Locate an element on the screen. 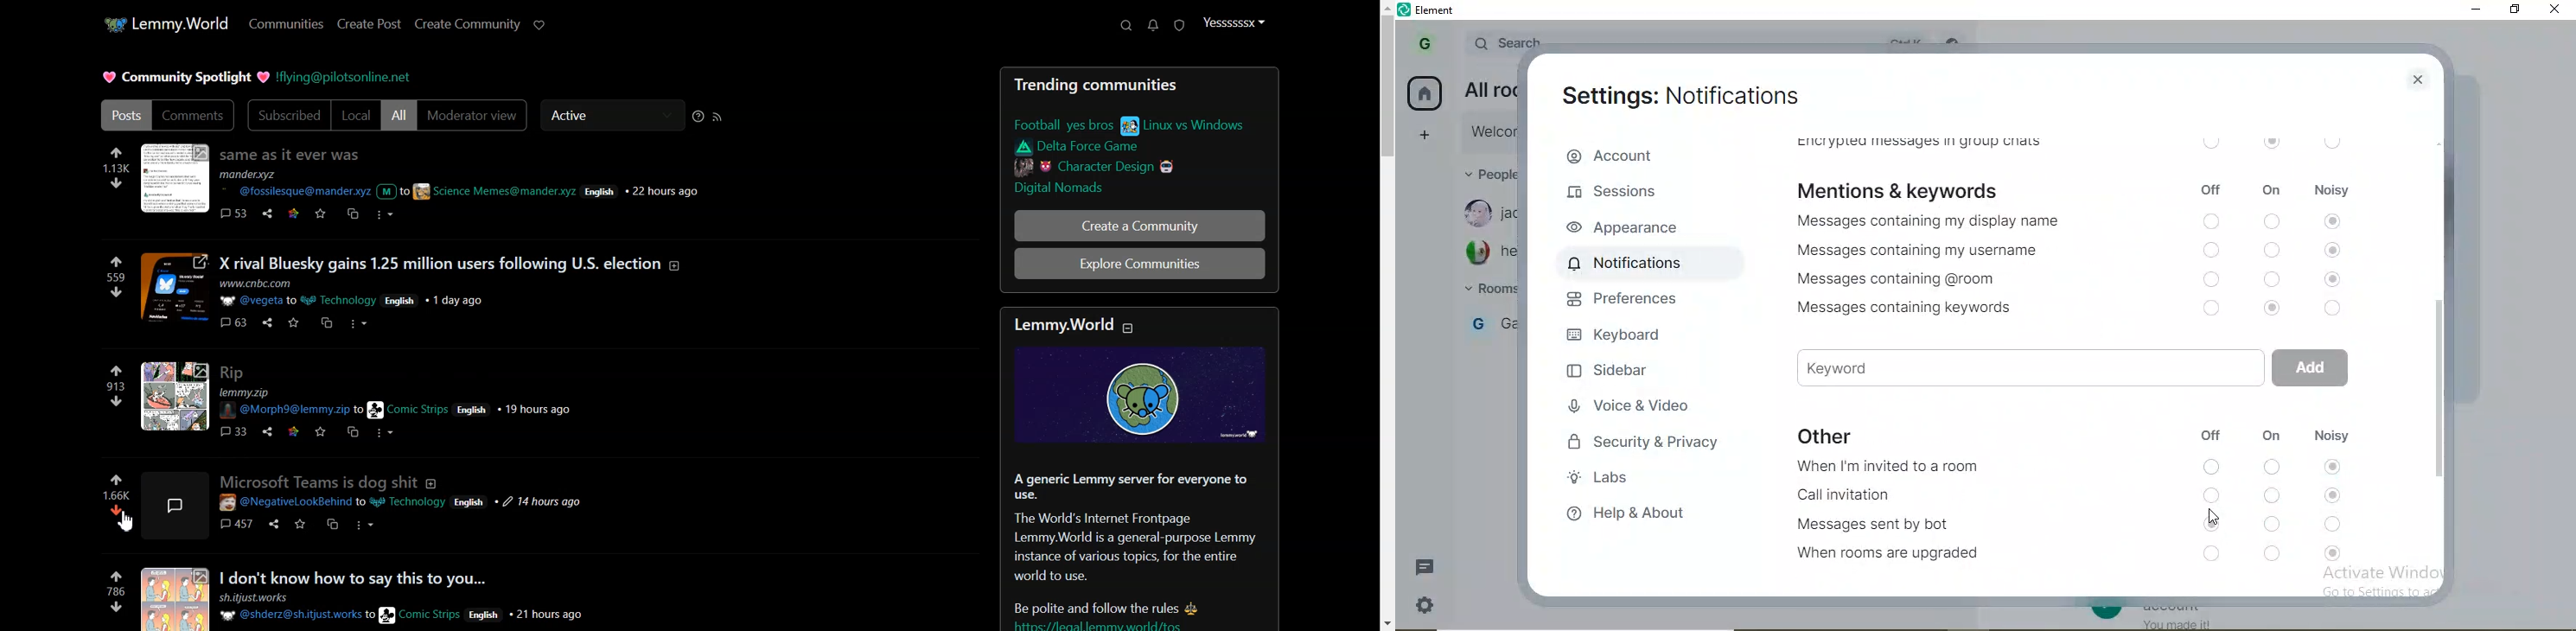  Communities is located at coordinates (286, 24).